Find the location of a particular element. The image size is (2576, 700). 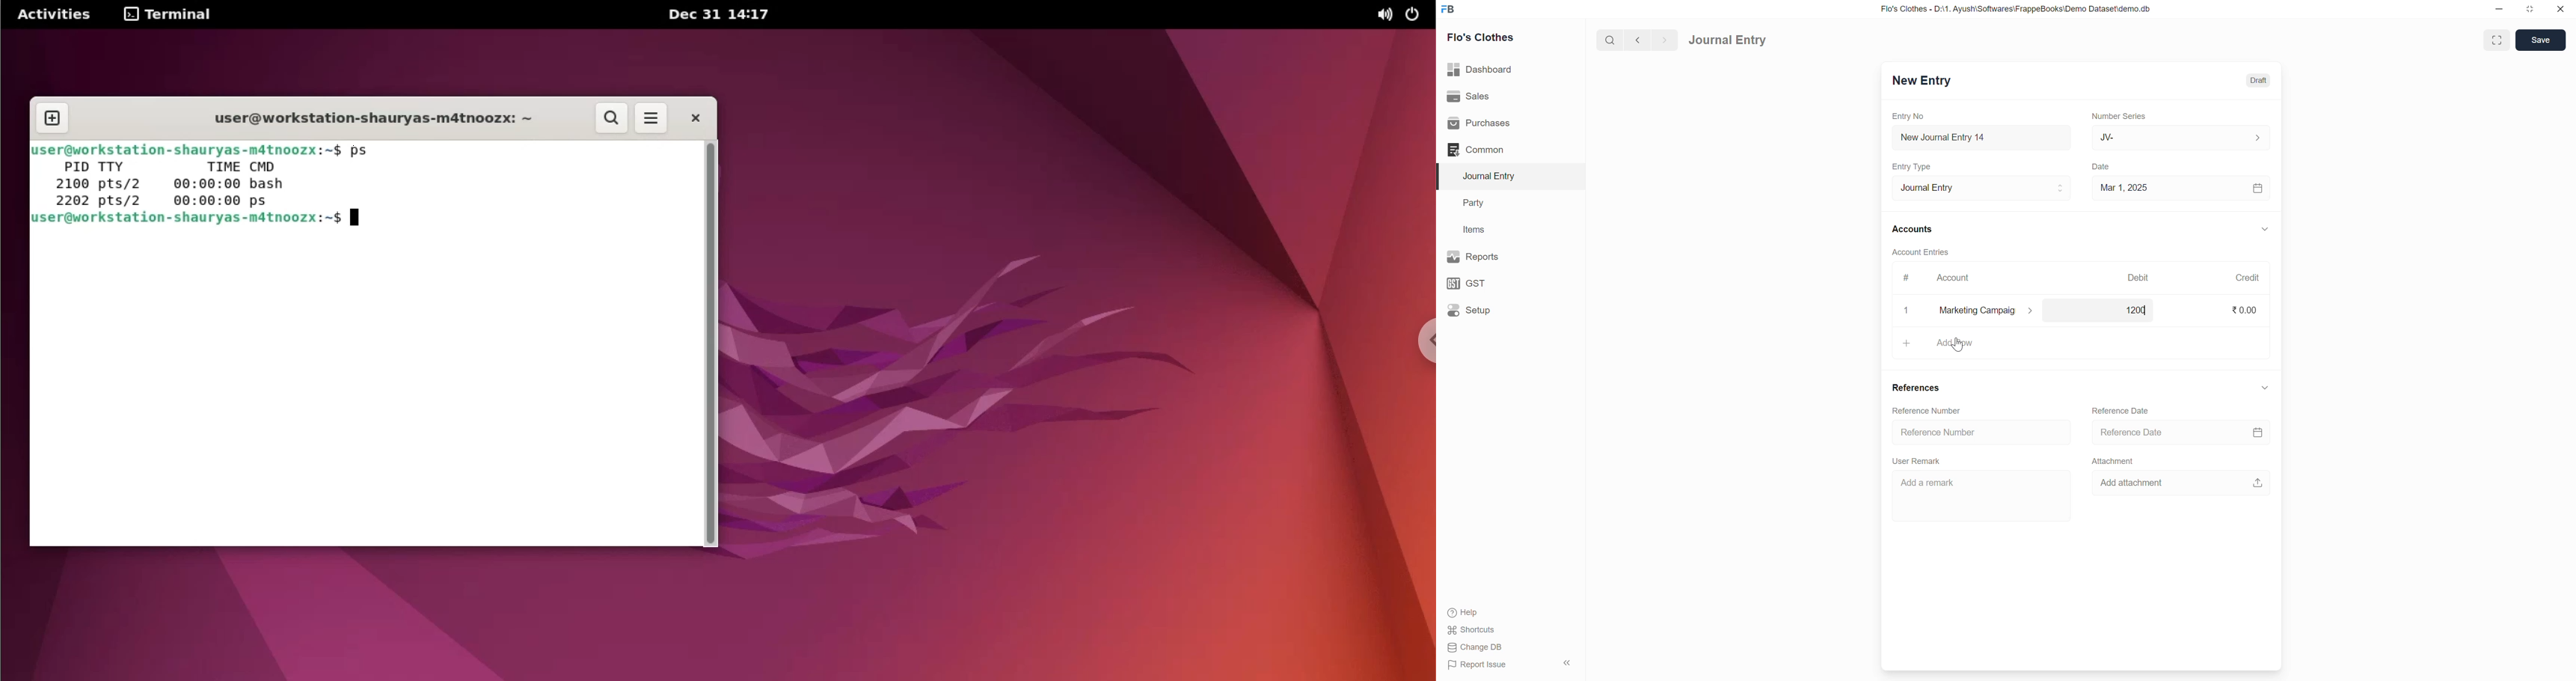

Reference Date is located at coordinates (2122, 410).